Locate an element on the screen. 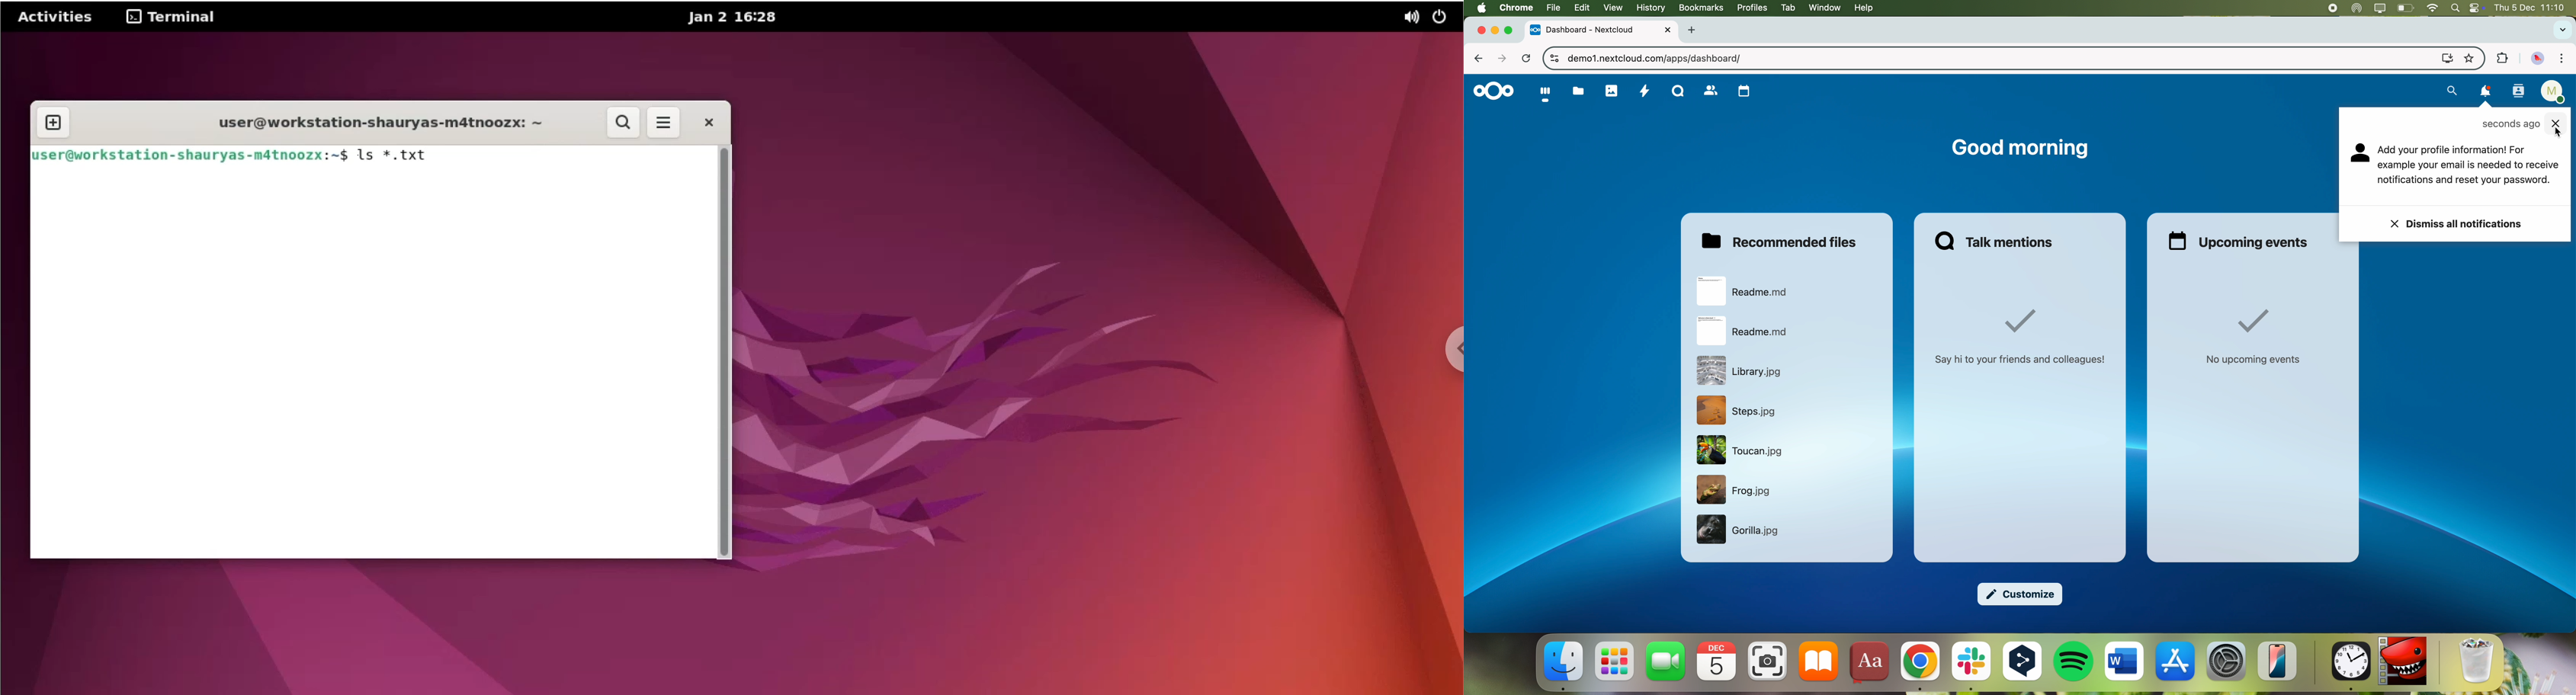  DeepL is located at coordinates (2023, 666).